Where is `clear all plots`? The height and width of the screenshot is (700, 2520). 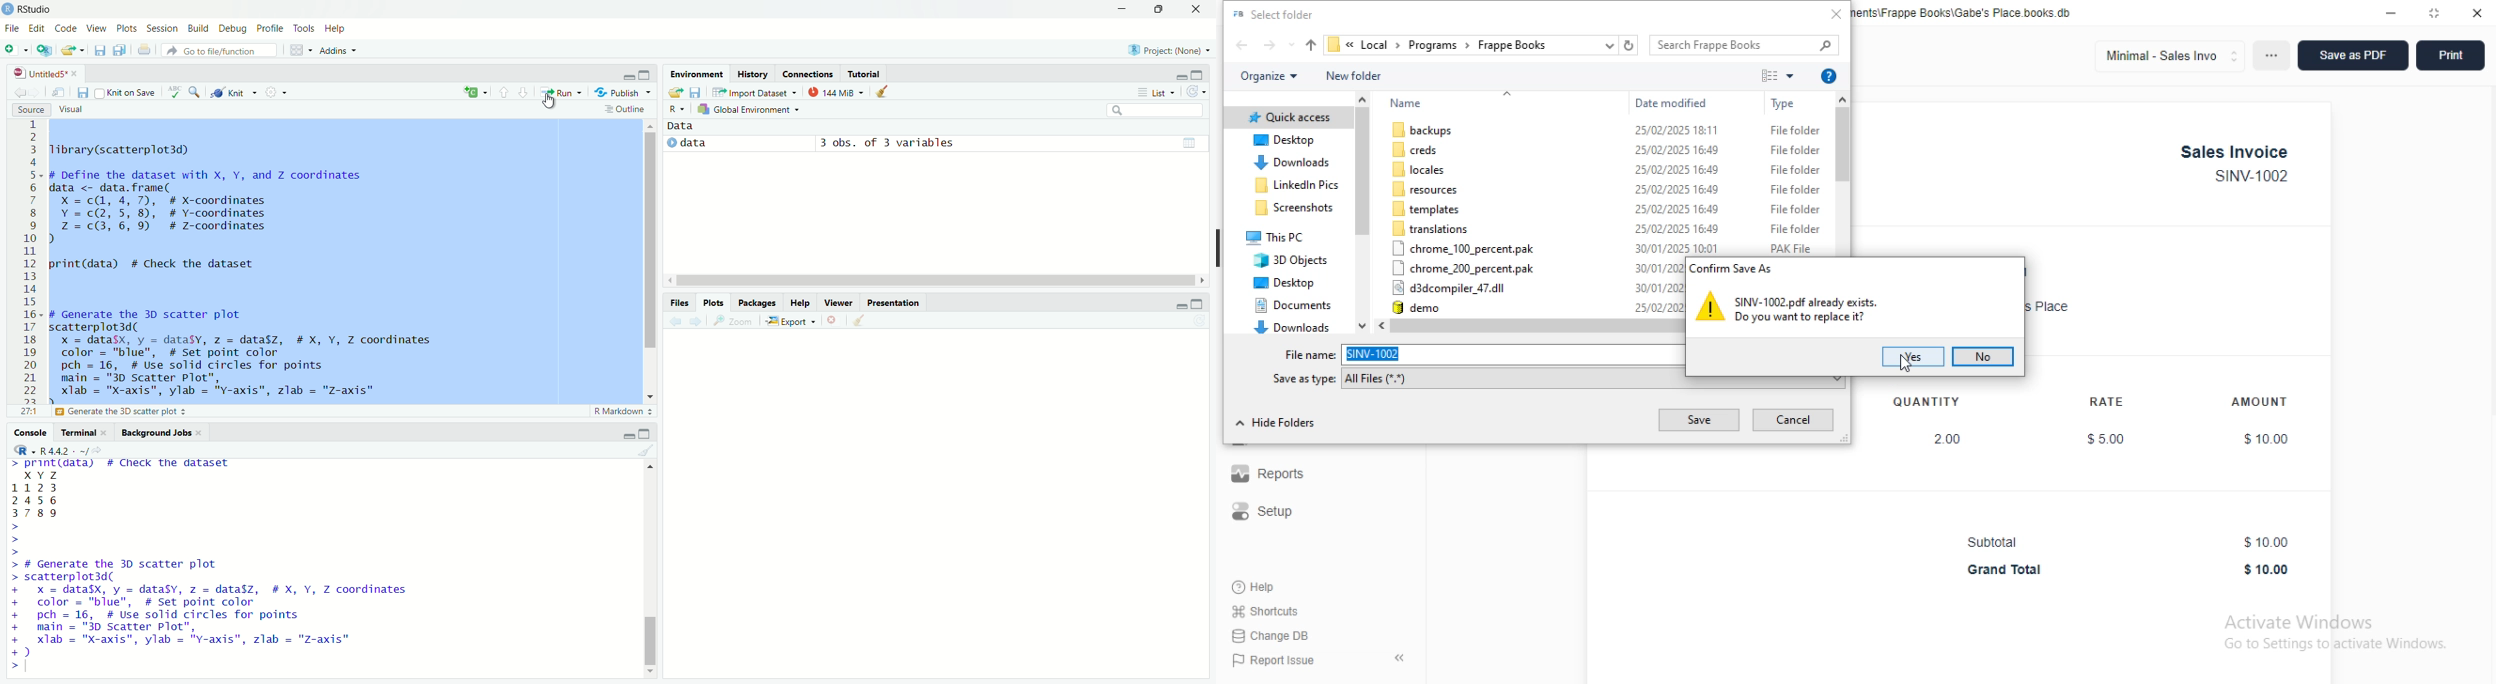
clear all plots is located at coordinates (859, 320).